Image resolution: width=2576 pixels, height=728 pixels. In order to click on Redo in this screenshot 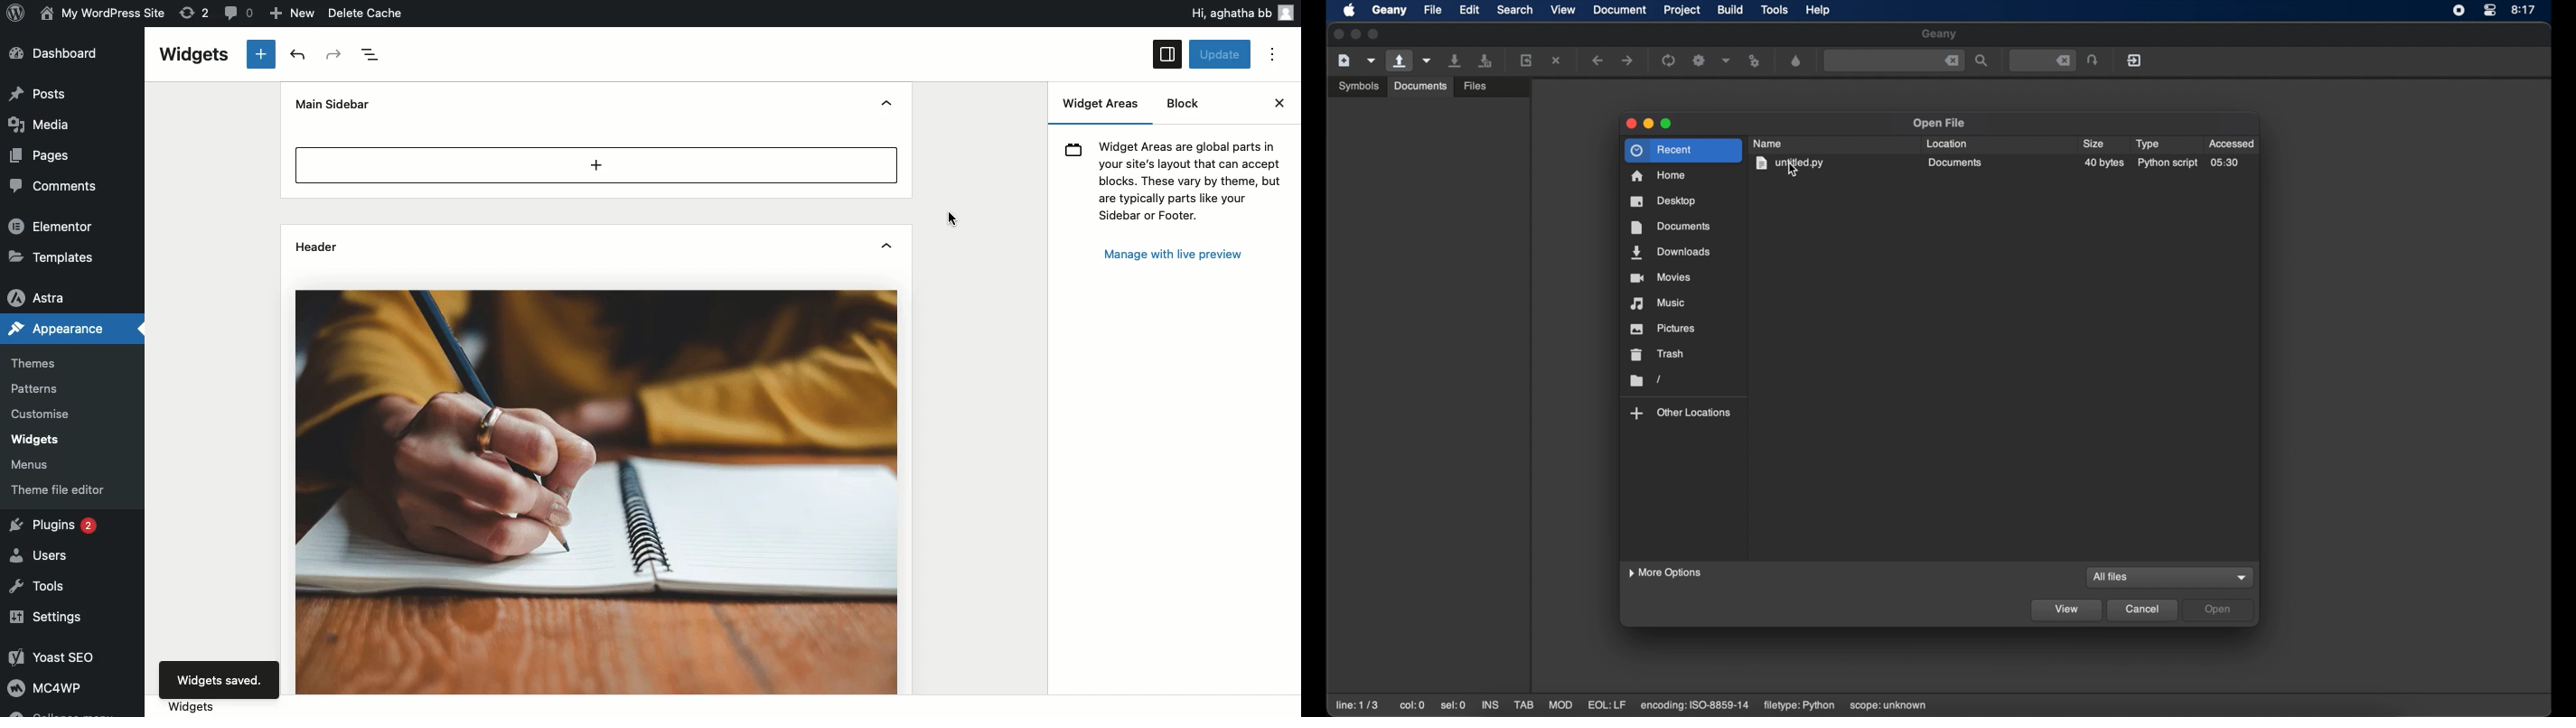, I will do `click(335, 55)`.